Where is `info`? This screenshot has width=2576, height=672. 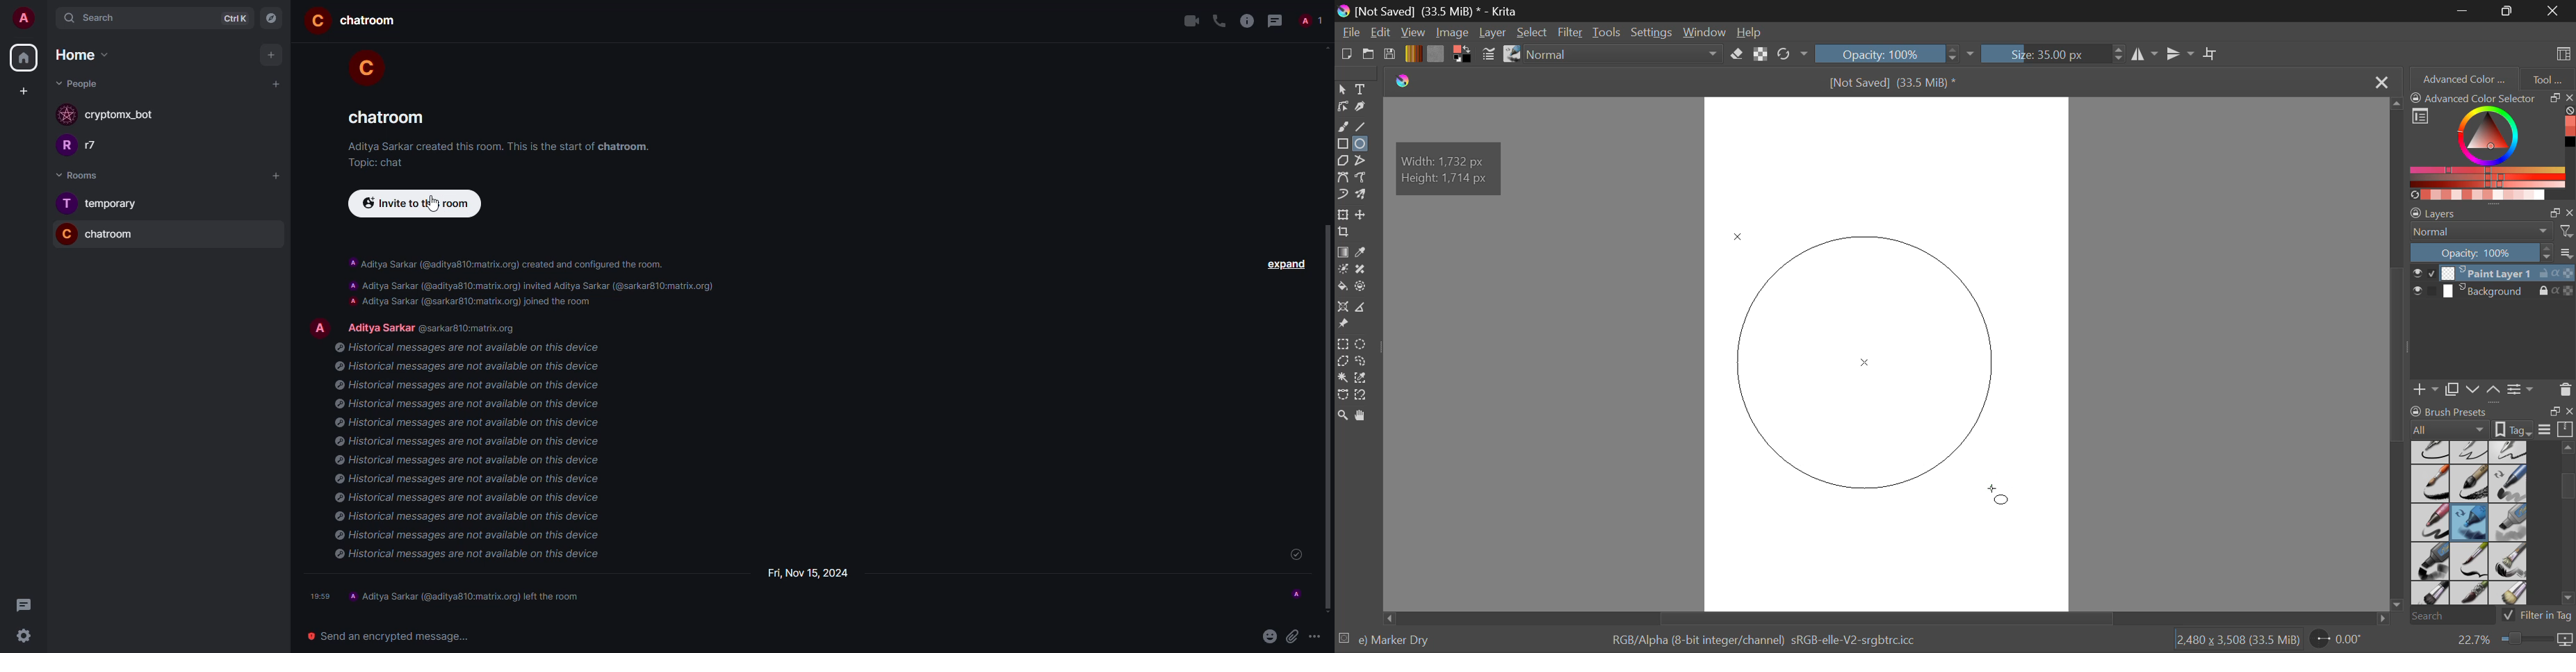 info is located at coordinates (503, 147).